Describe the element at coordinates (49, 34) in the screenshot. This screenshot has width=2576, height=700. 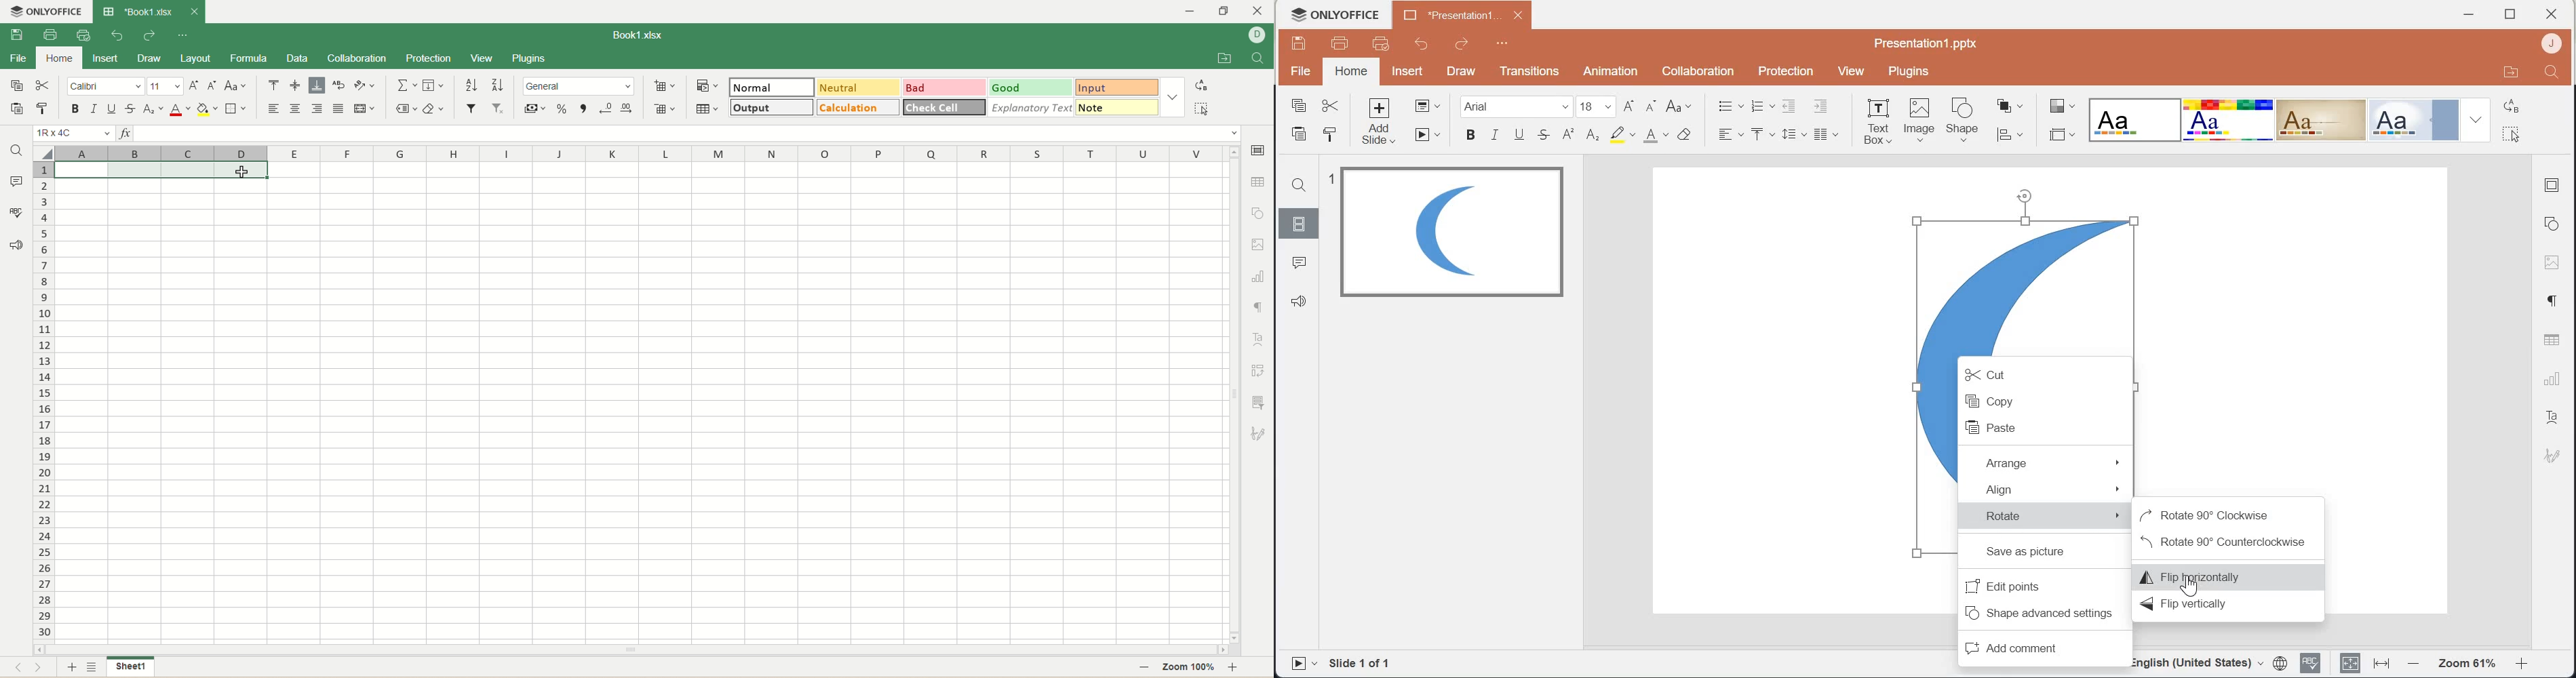
I see `print` at that location.